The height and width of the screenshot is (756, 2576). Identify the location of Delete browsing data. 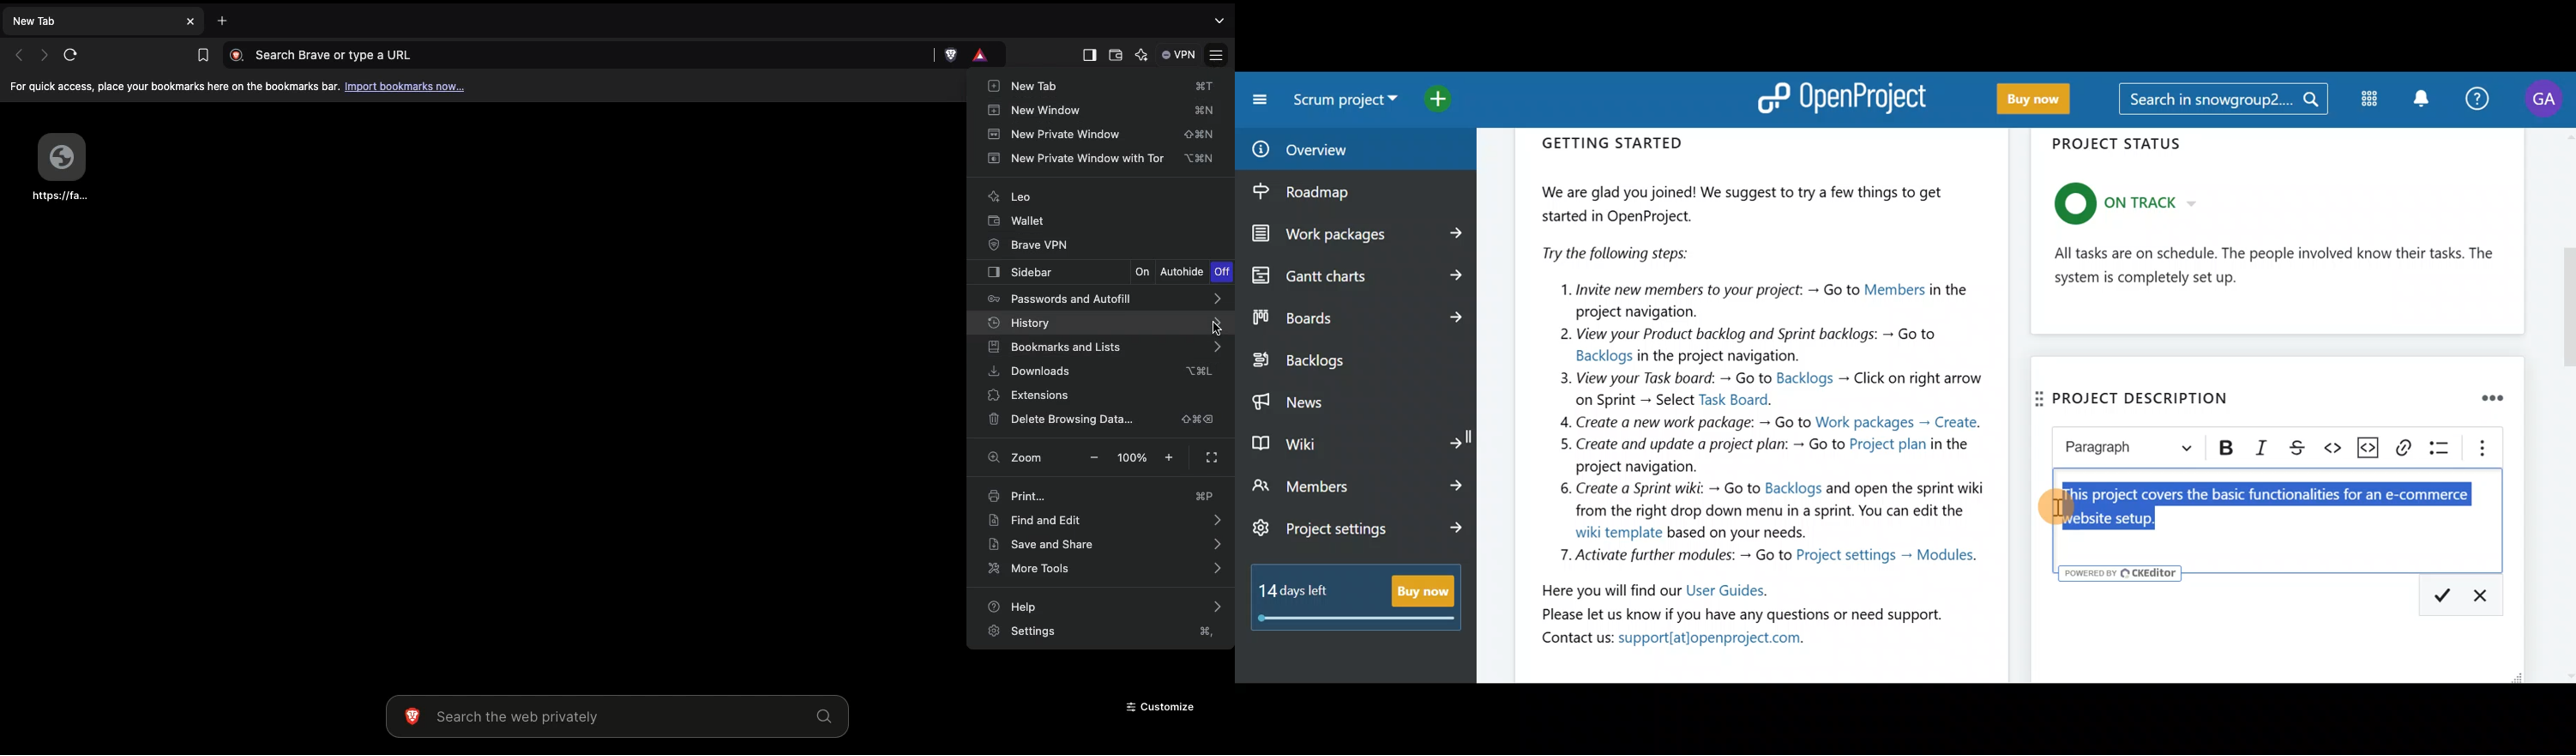
(1094, 420).